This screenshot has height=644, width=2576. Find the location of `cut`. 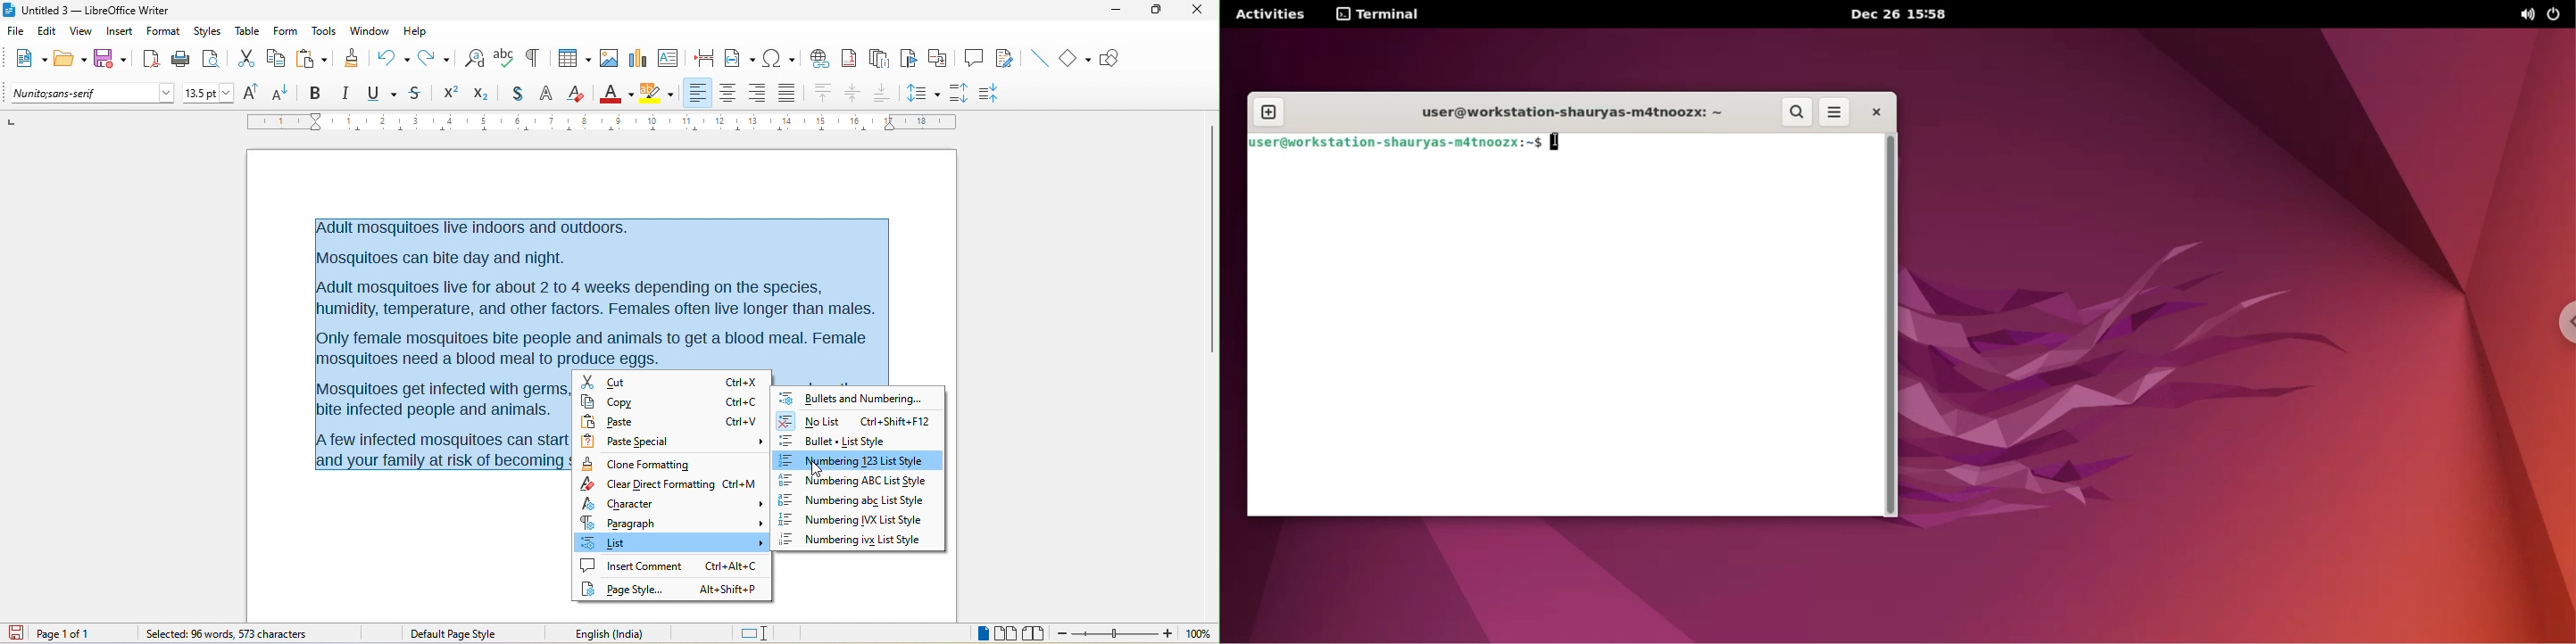

cut is located at coordinates (248, 58).